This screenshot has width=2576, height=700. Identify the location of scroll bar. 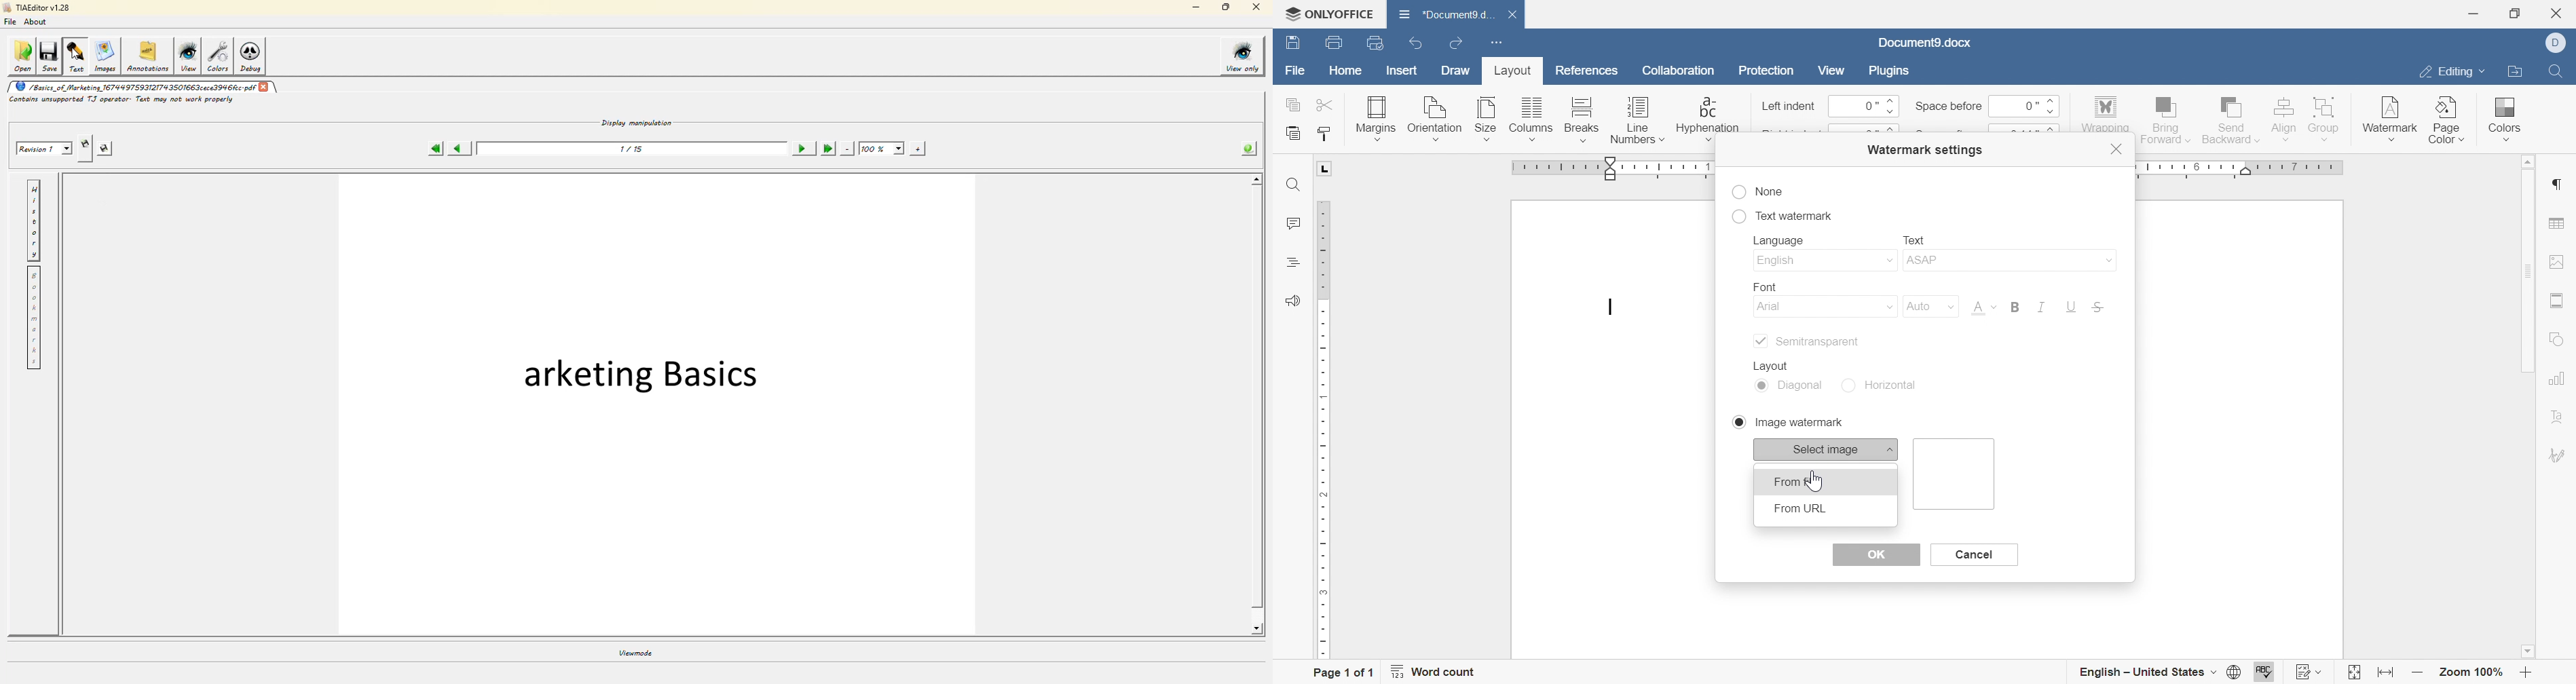
(2526, 271).